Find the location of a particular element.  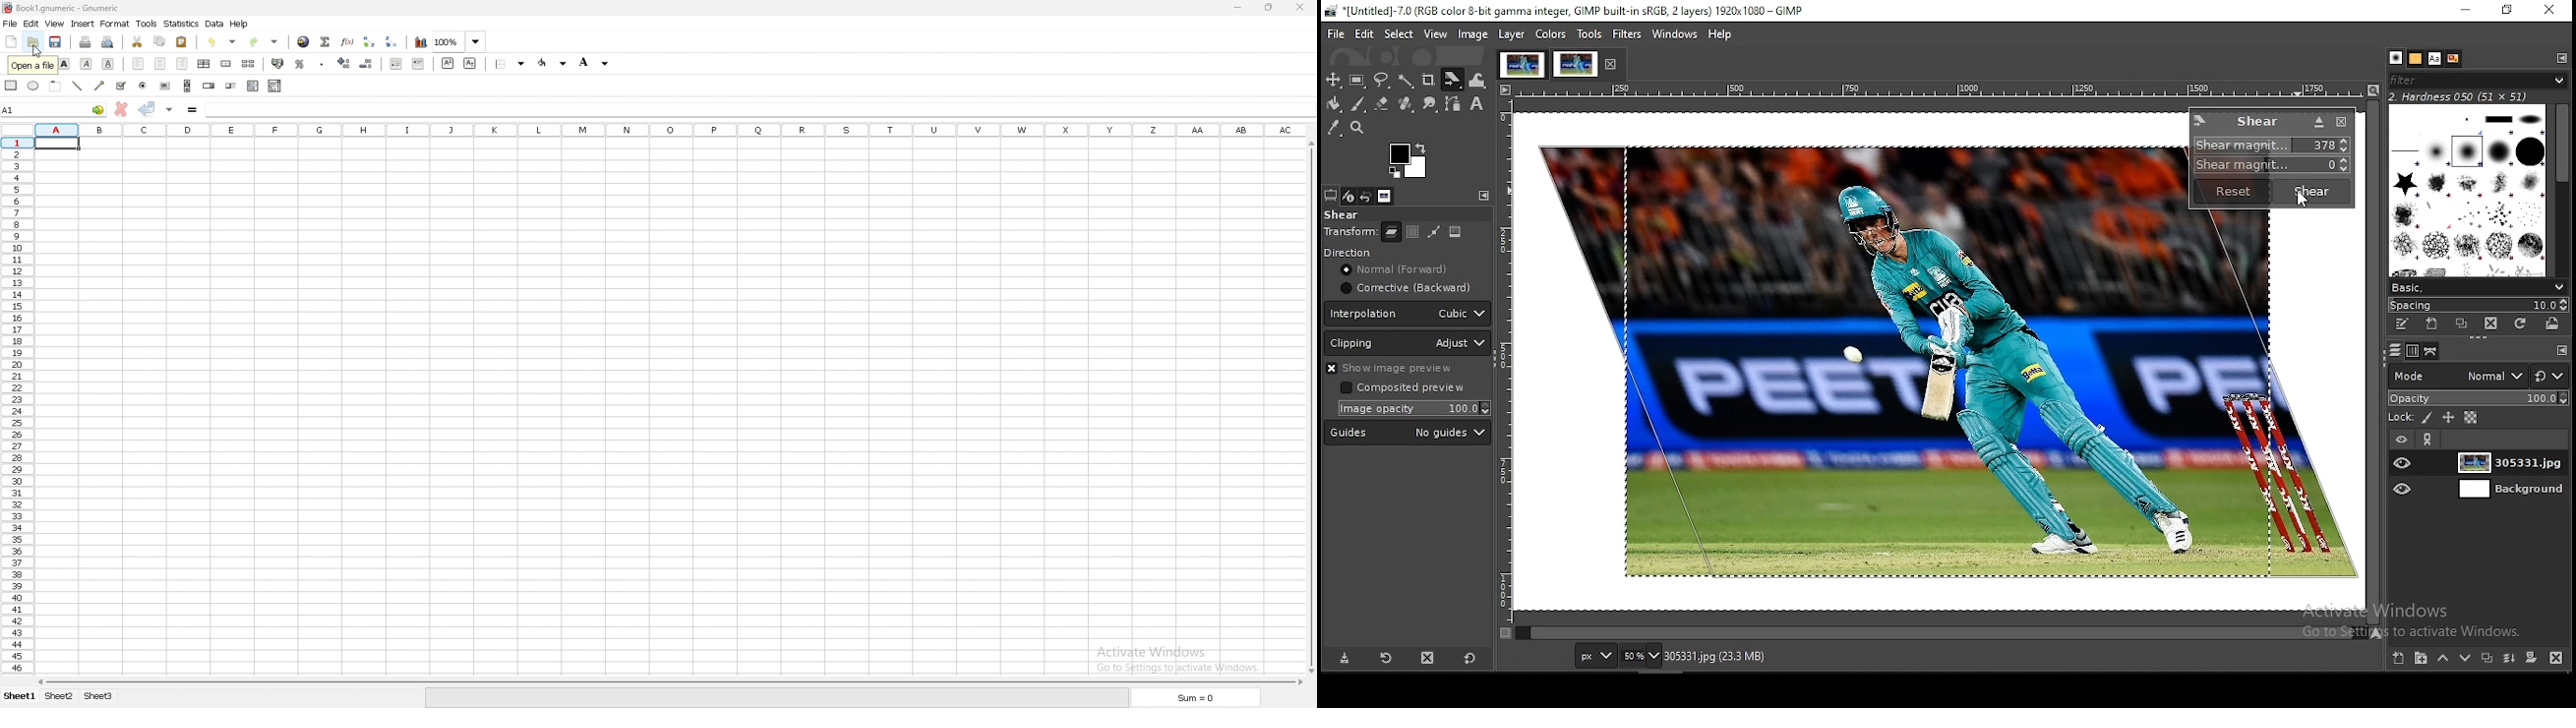

percentage is located at coordinates (300, 63).